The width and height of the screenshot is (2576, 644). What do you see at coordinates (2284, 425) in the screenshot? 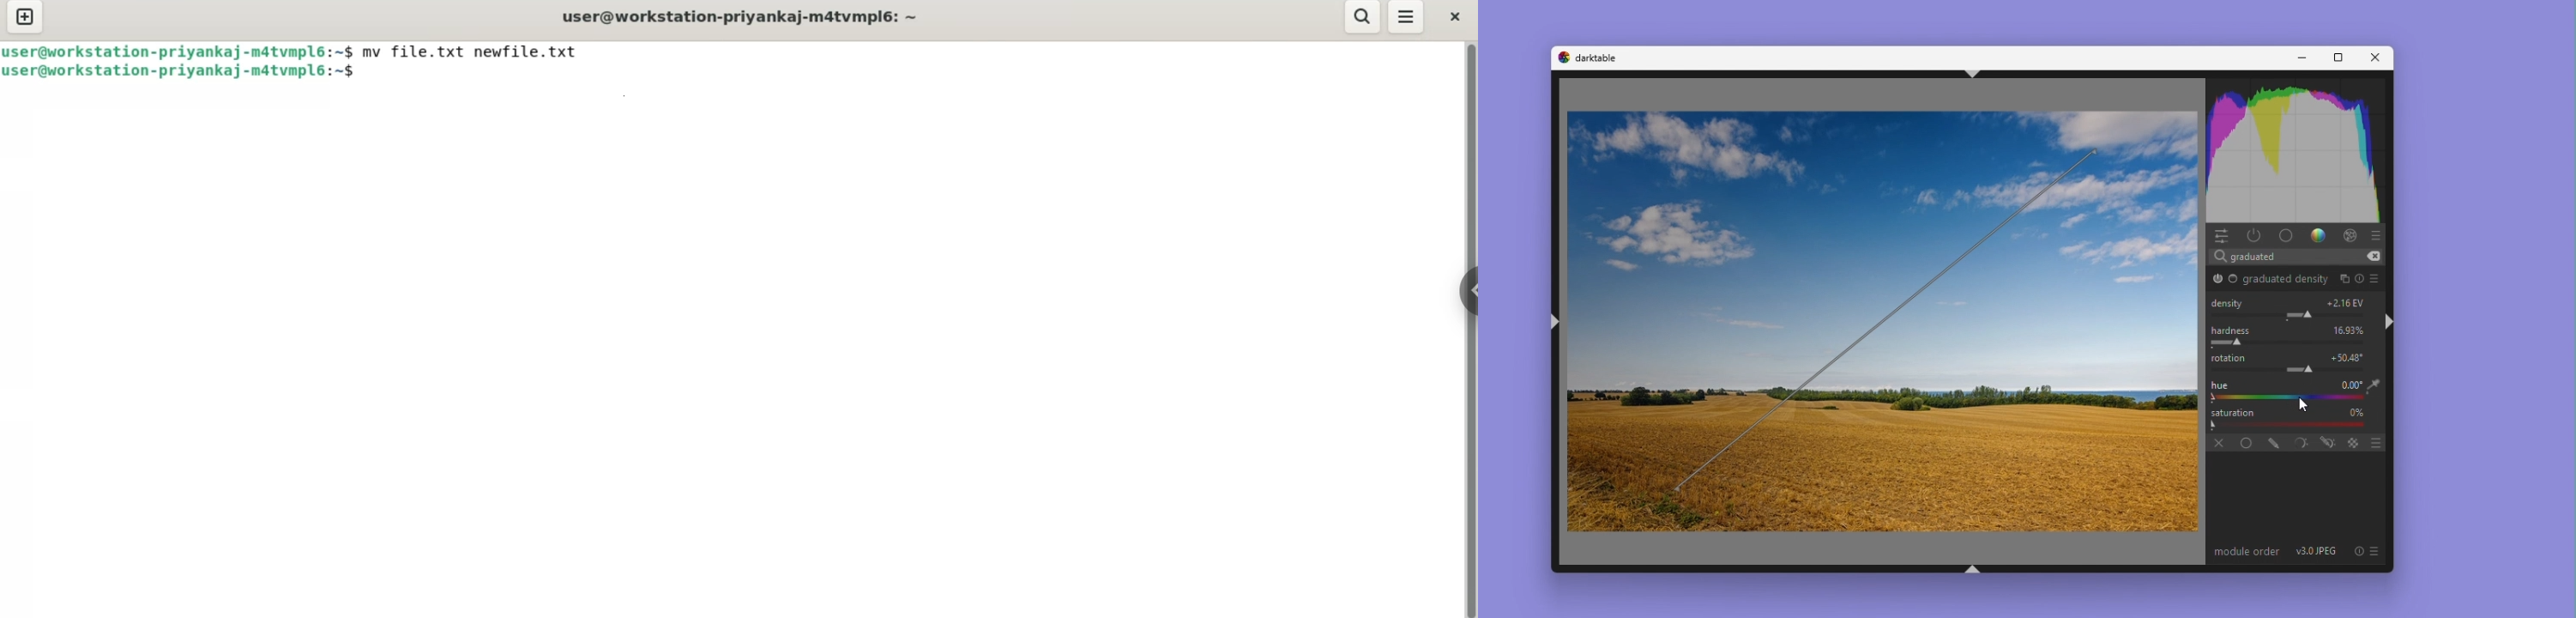
I see `Gradient Bar` at bounding box center [2284, 425].